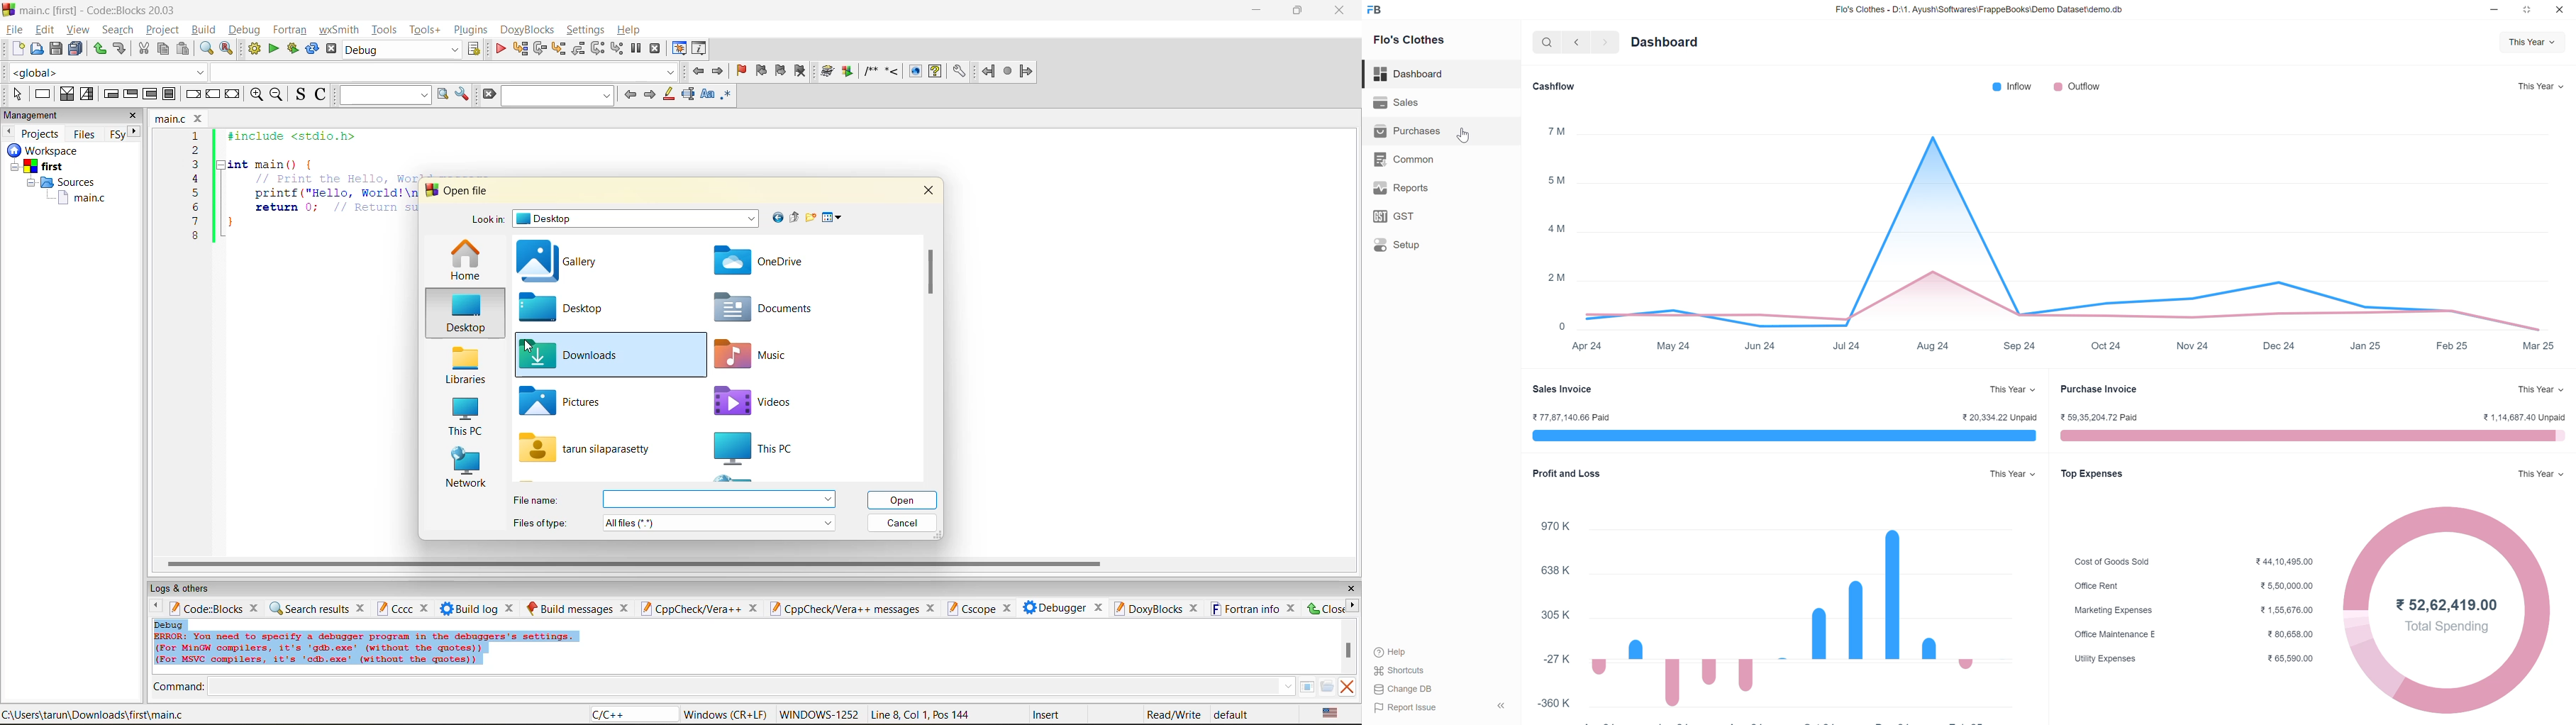  I want to click on clear bookmark, so click(800, 70).